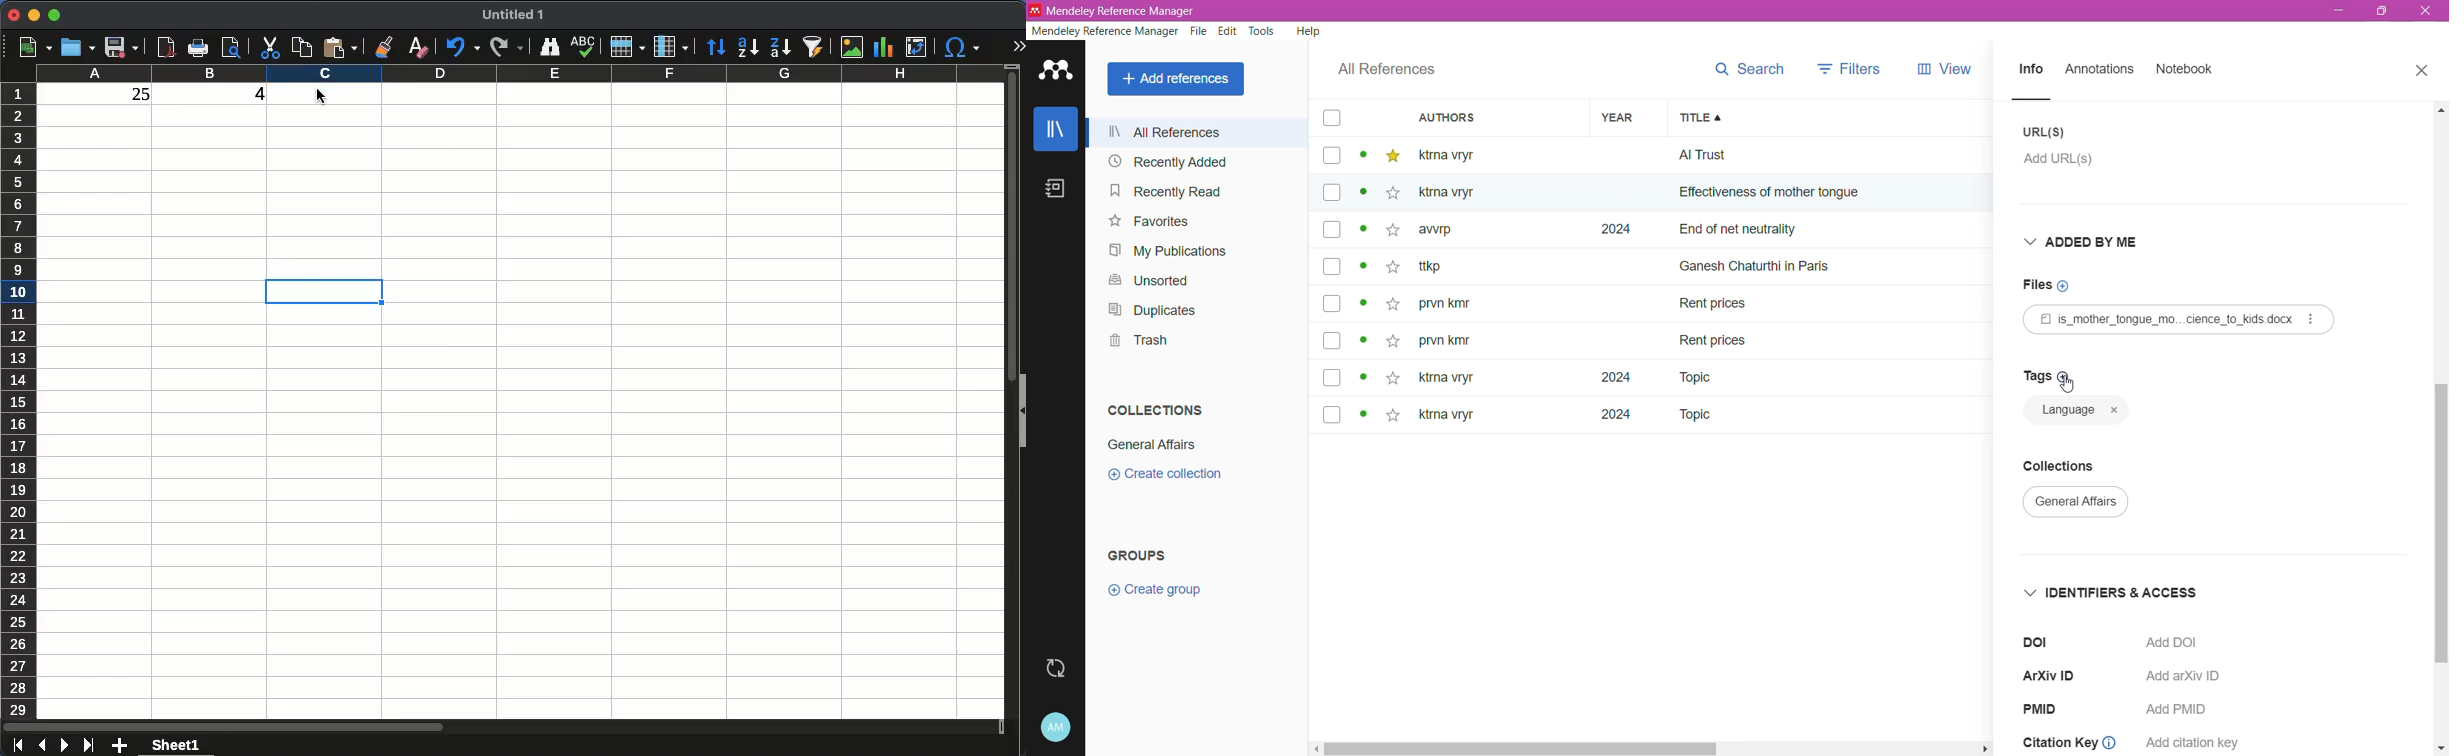  What do you see at coordinates (1389, 196) in the screenshot?
I see `star` at bounding box center [1389, 196].